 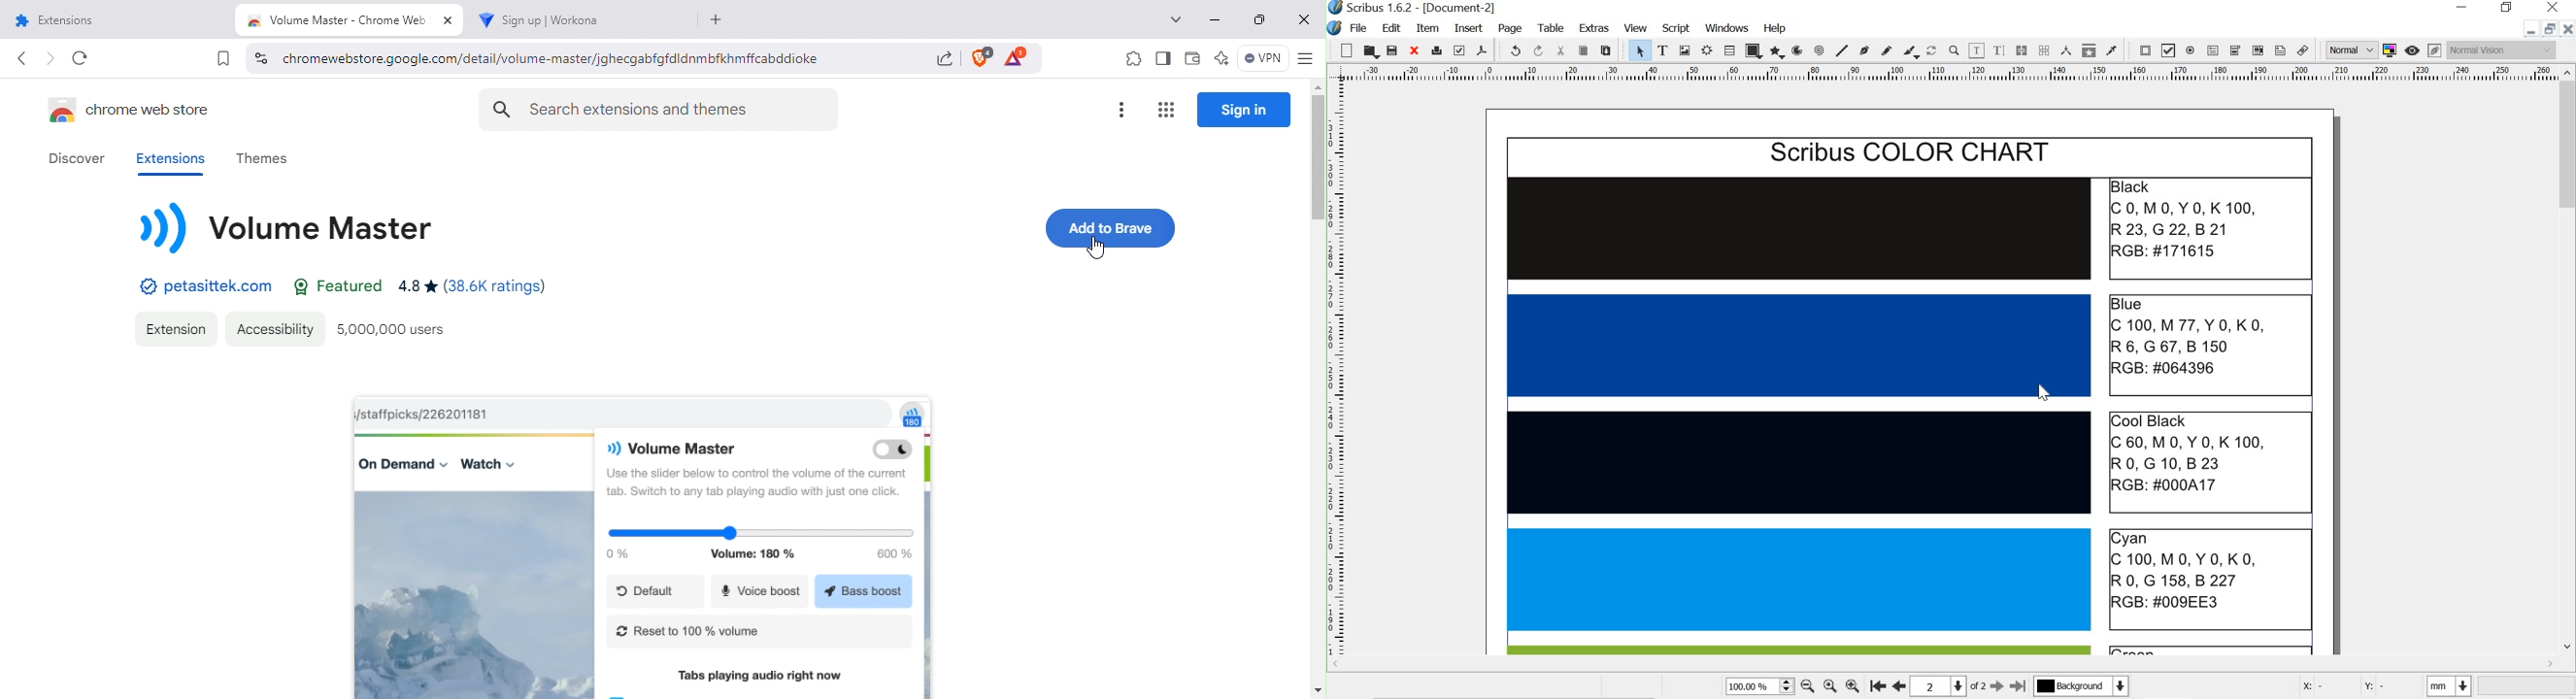 What do you see at coordinates (2067, 51) in the screenshot?
I see `measurements` at bounding box center [2067, 51].